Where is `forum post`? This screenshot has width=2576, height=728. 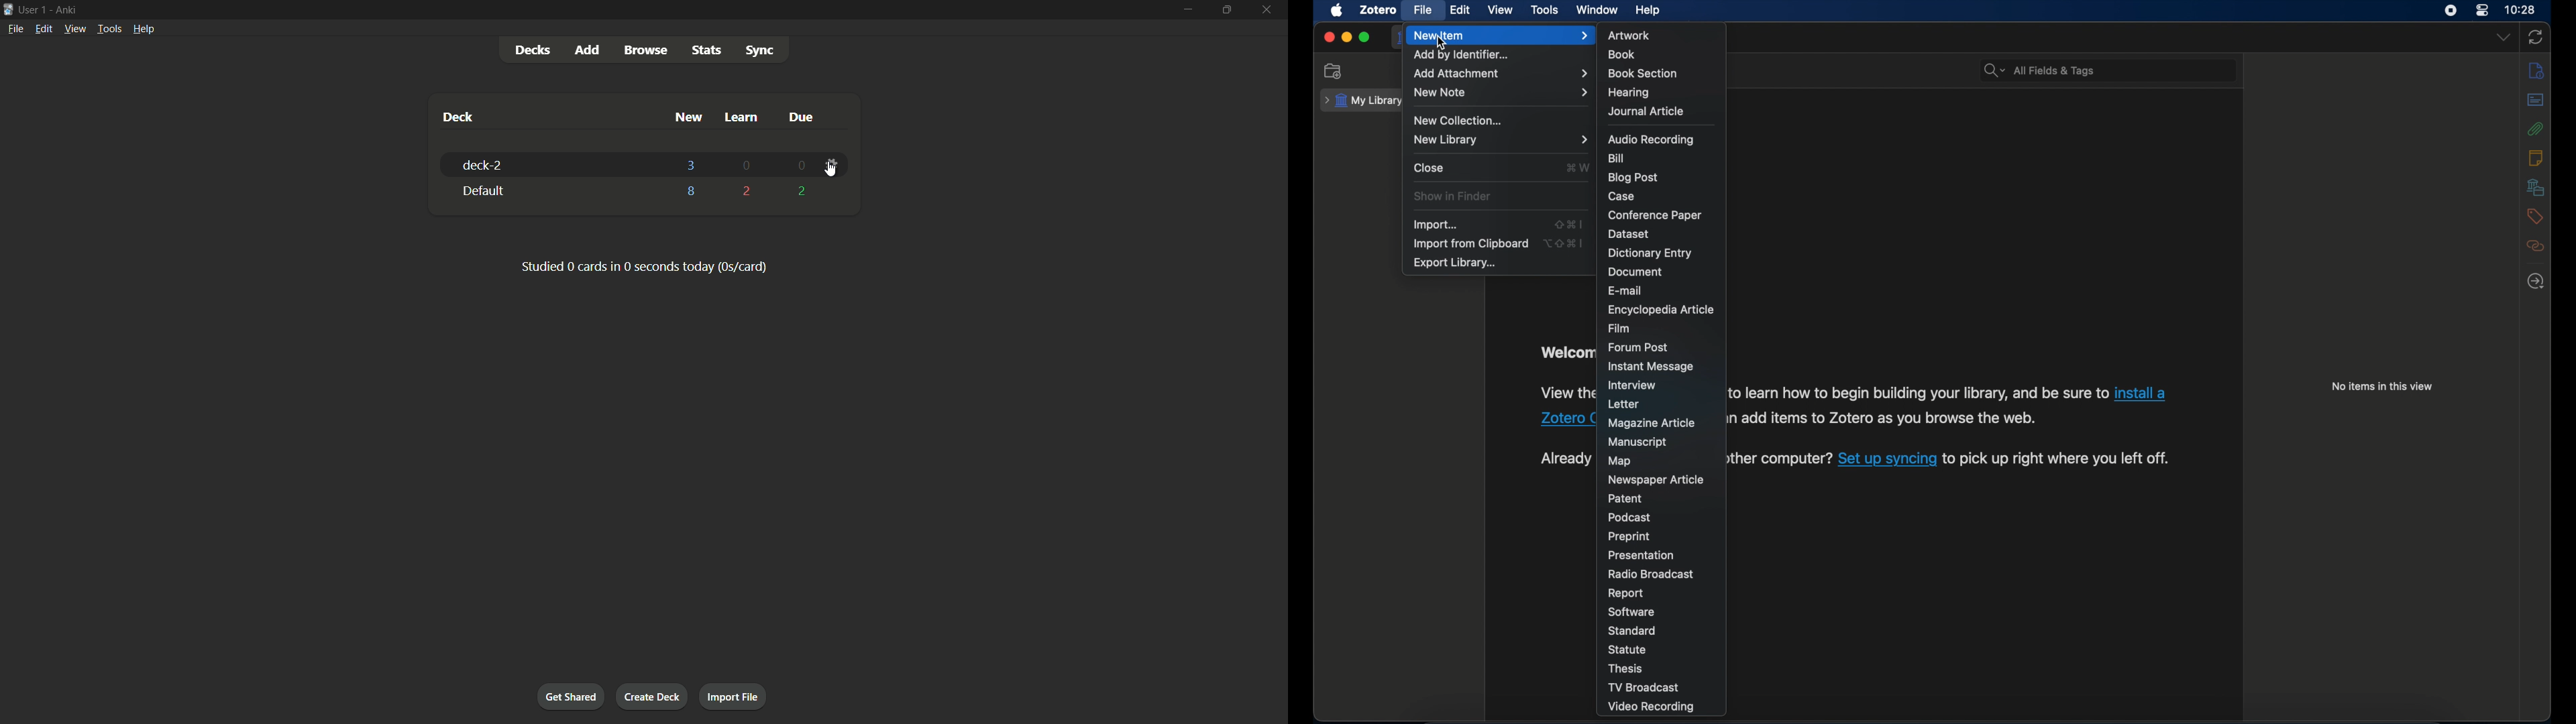 forum post is located at coordinates (1639, 347).